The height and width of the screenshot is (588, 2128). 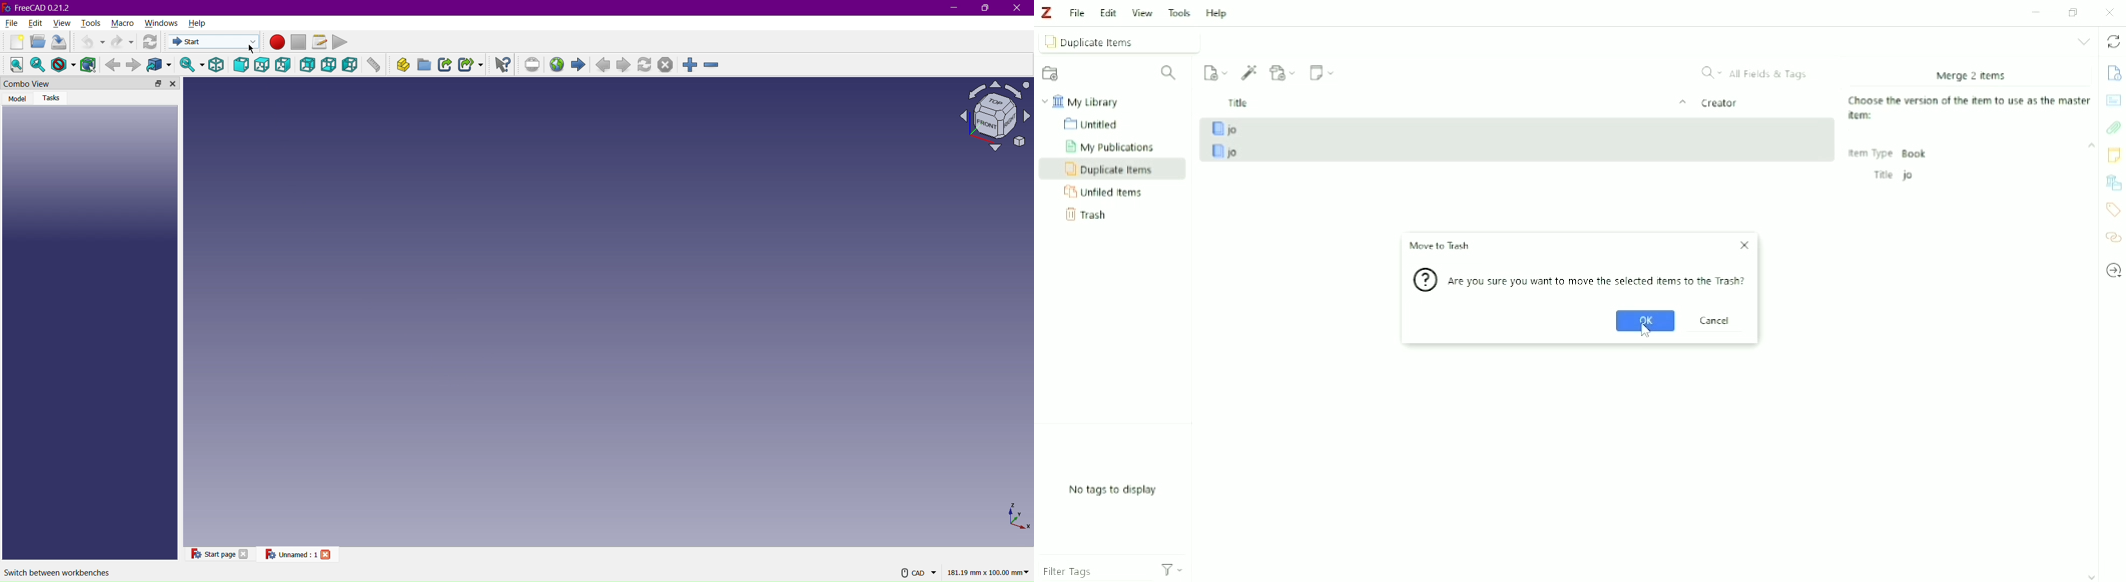 I want to click on New, so click(x=15, y=41).